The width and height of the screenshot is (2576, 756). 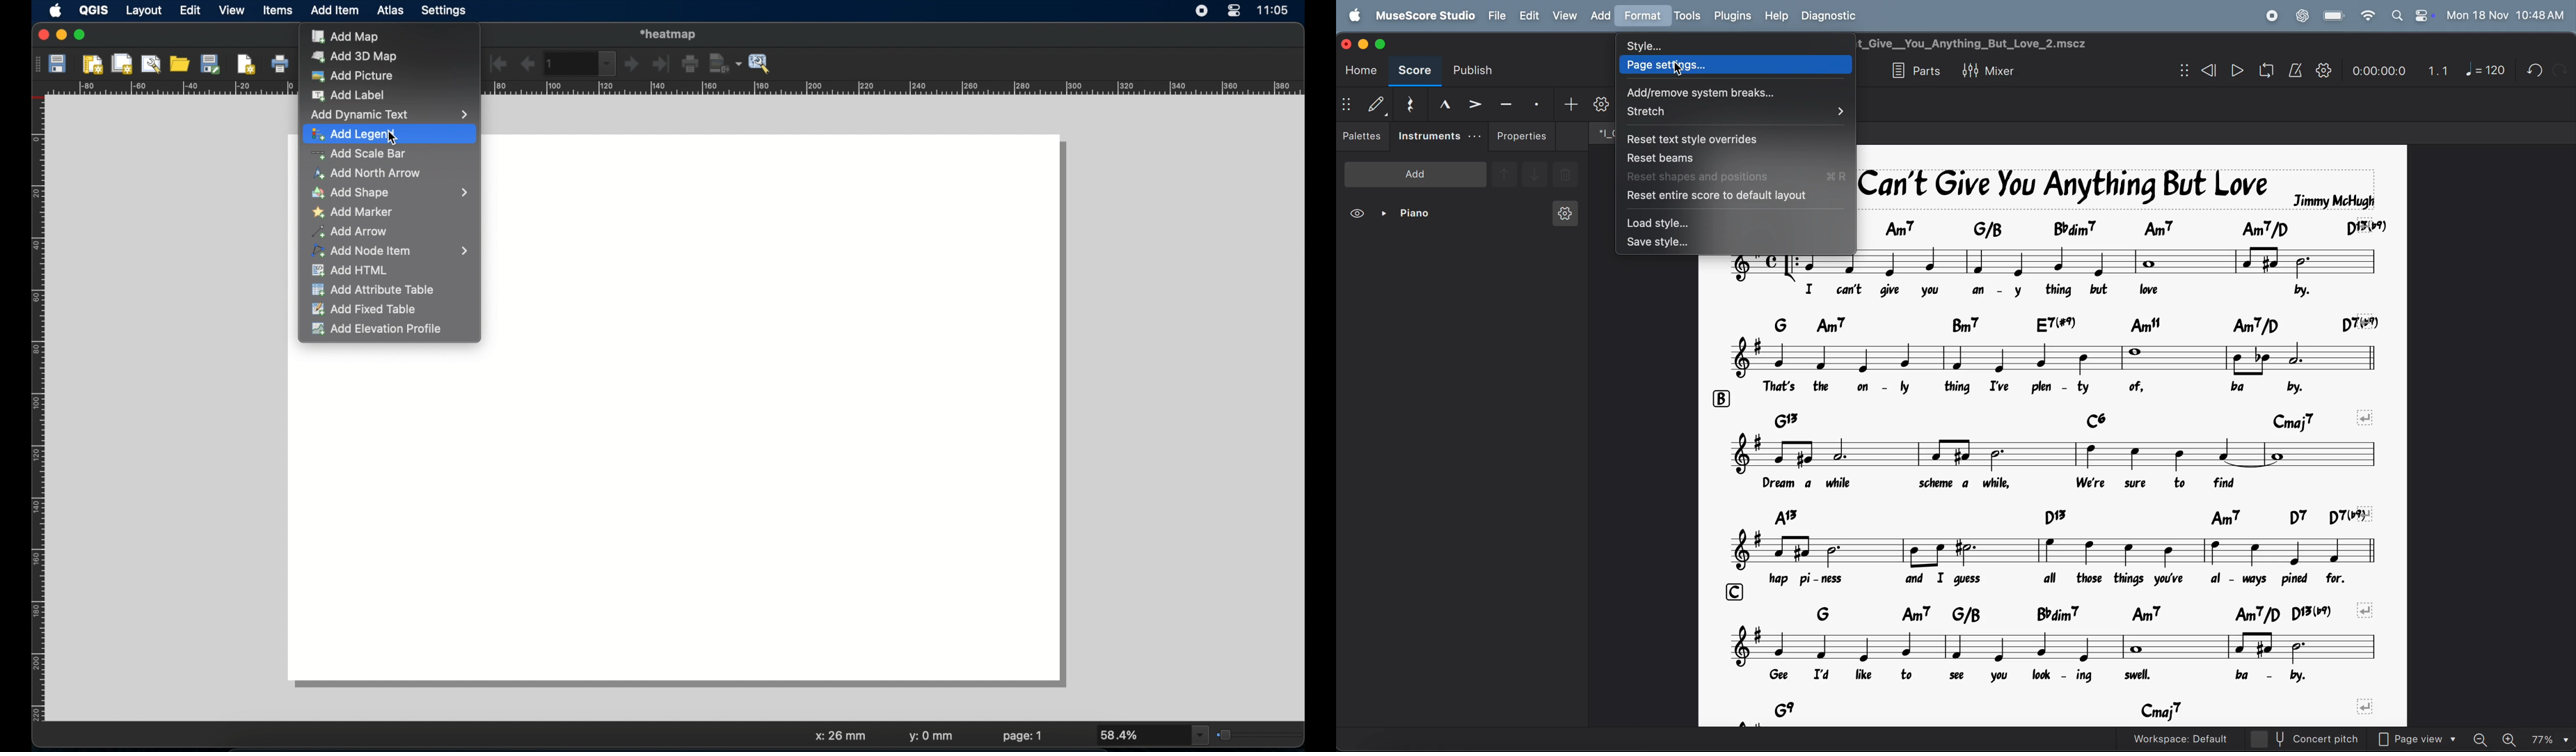 I want to click on reset, so click(x=1409, y=102).